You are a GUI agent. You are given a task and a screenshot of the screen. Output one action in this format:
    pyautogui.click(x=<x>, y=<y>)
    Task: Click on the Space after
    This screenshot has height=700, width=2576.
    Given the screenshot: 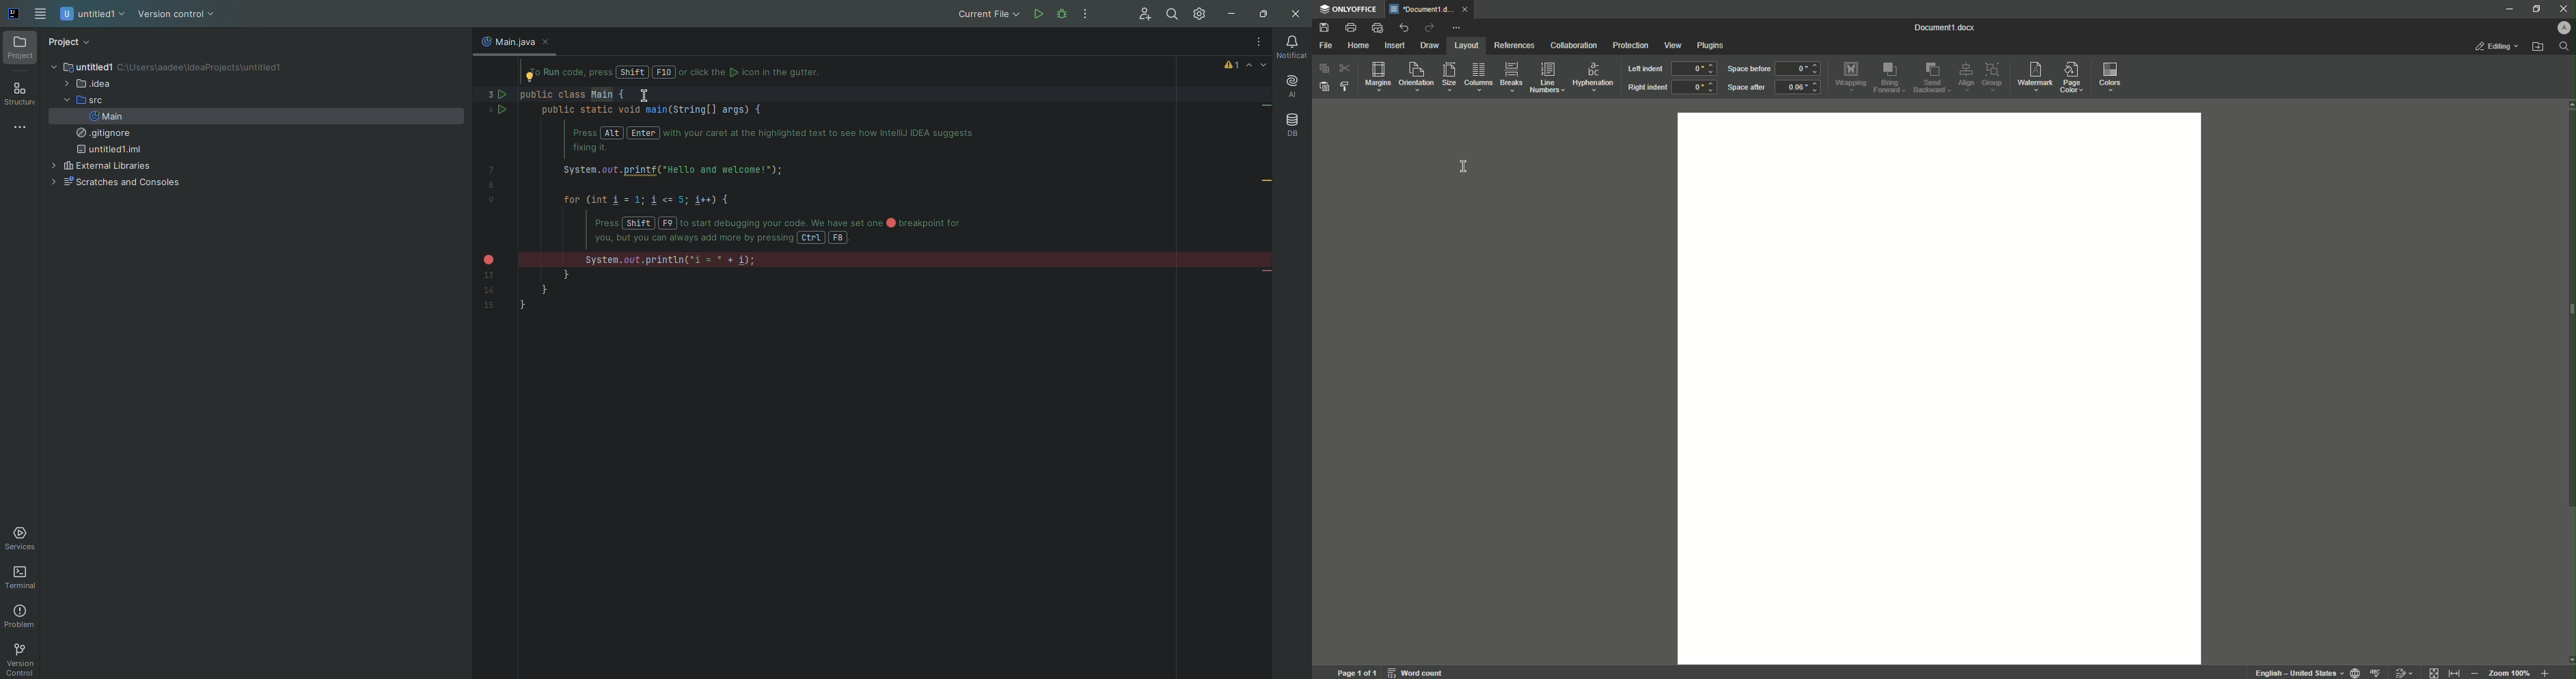 What is the action you would take?
    pyautogui.click(x=1746, y=88)
    